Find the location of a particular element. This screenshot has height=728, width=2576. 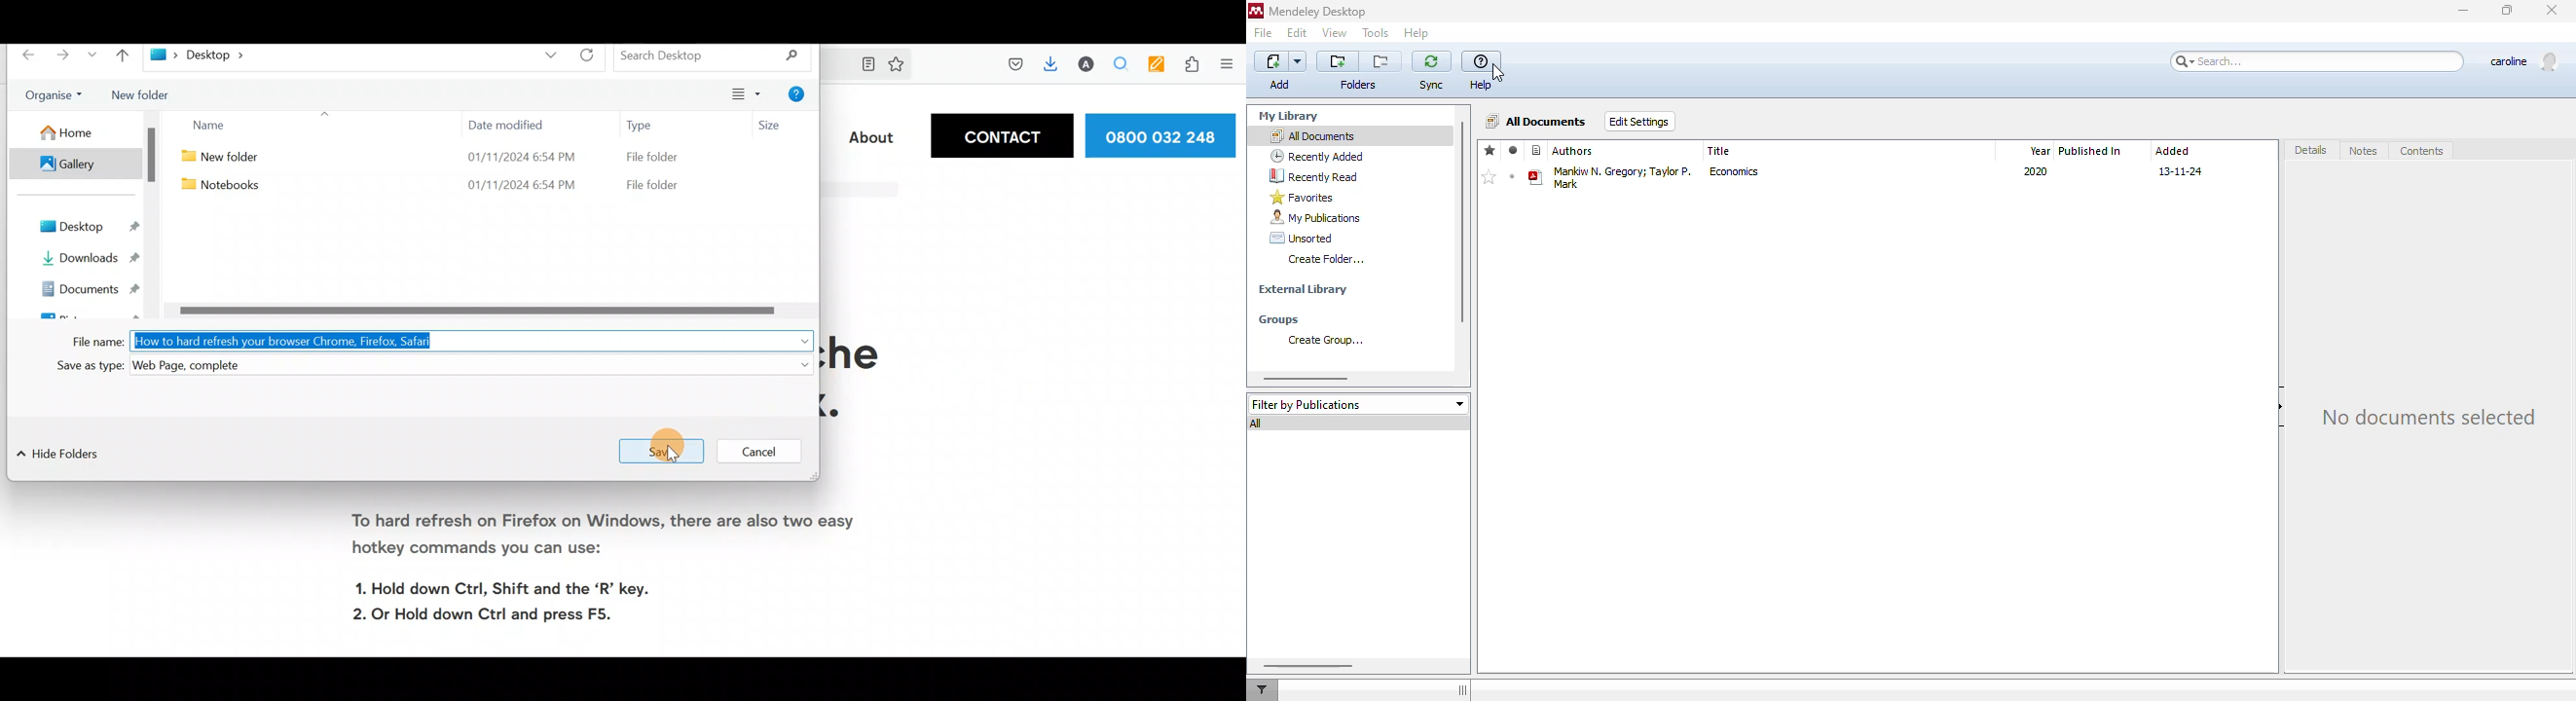

Previous locations is located at coordinates (543, 55).